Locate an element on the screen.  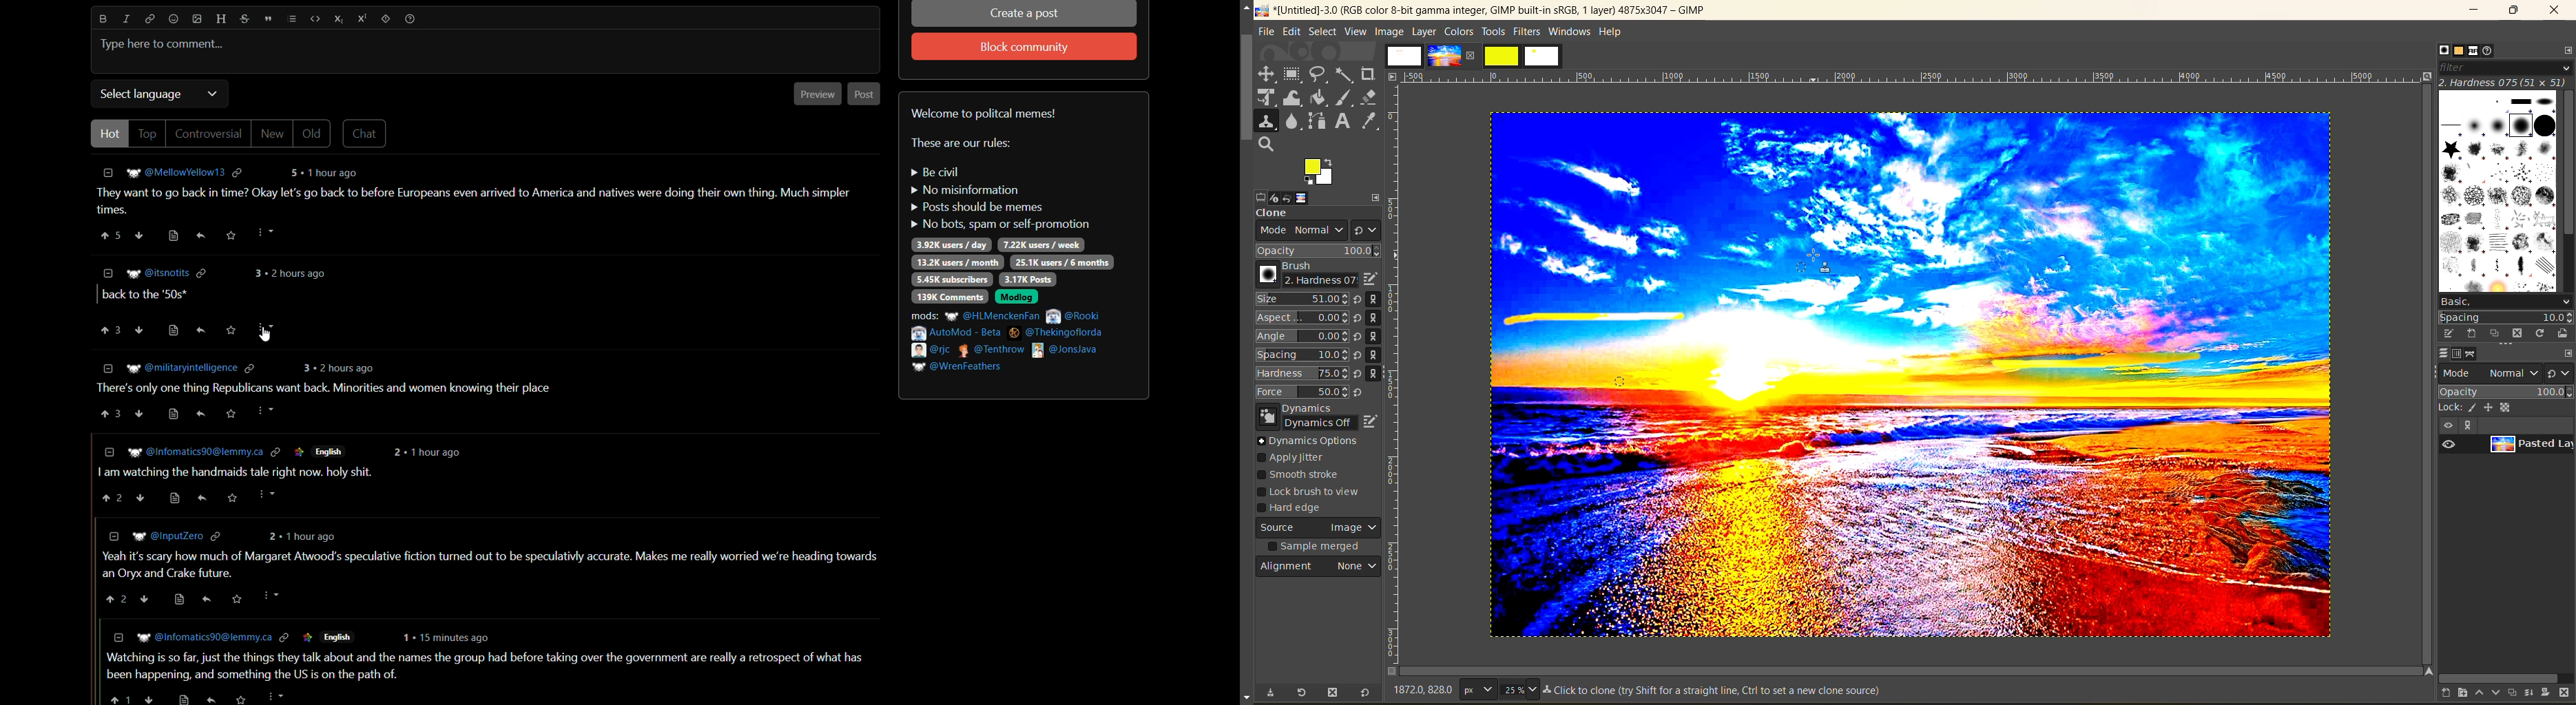
windows is located at coordinates (1570, 32).